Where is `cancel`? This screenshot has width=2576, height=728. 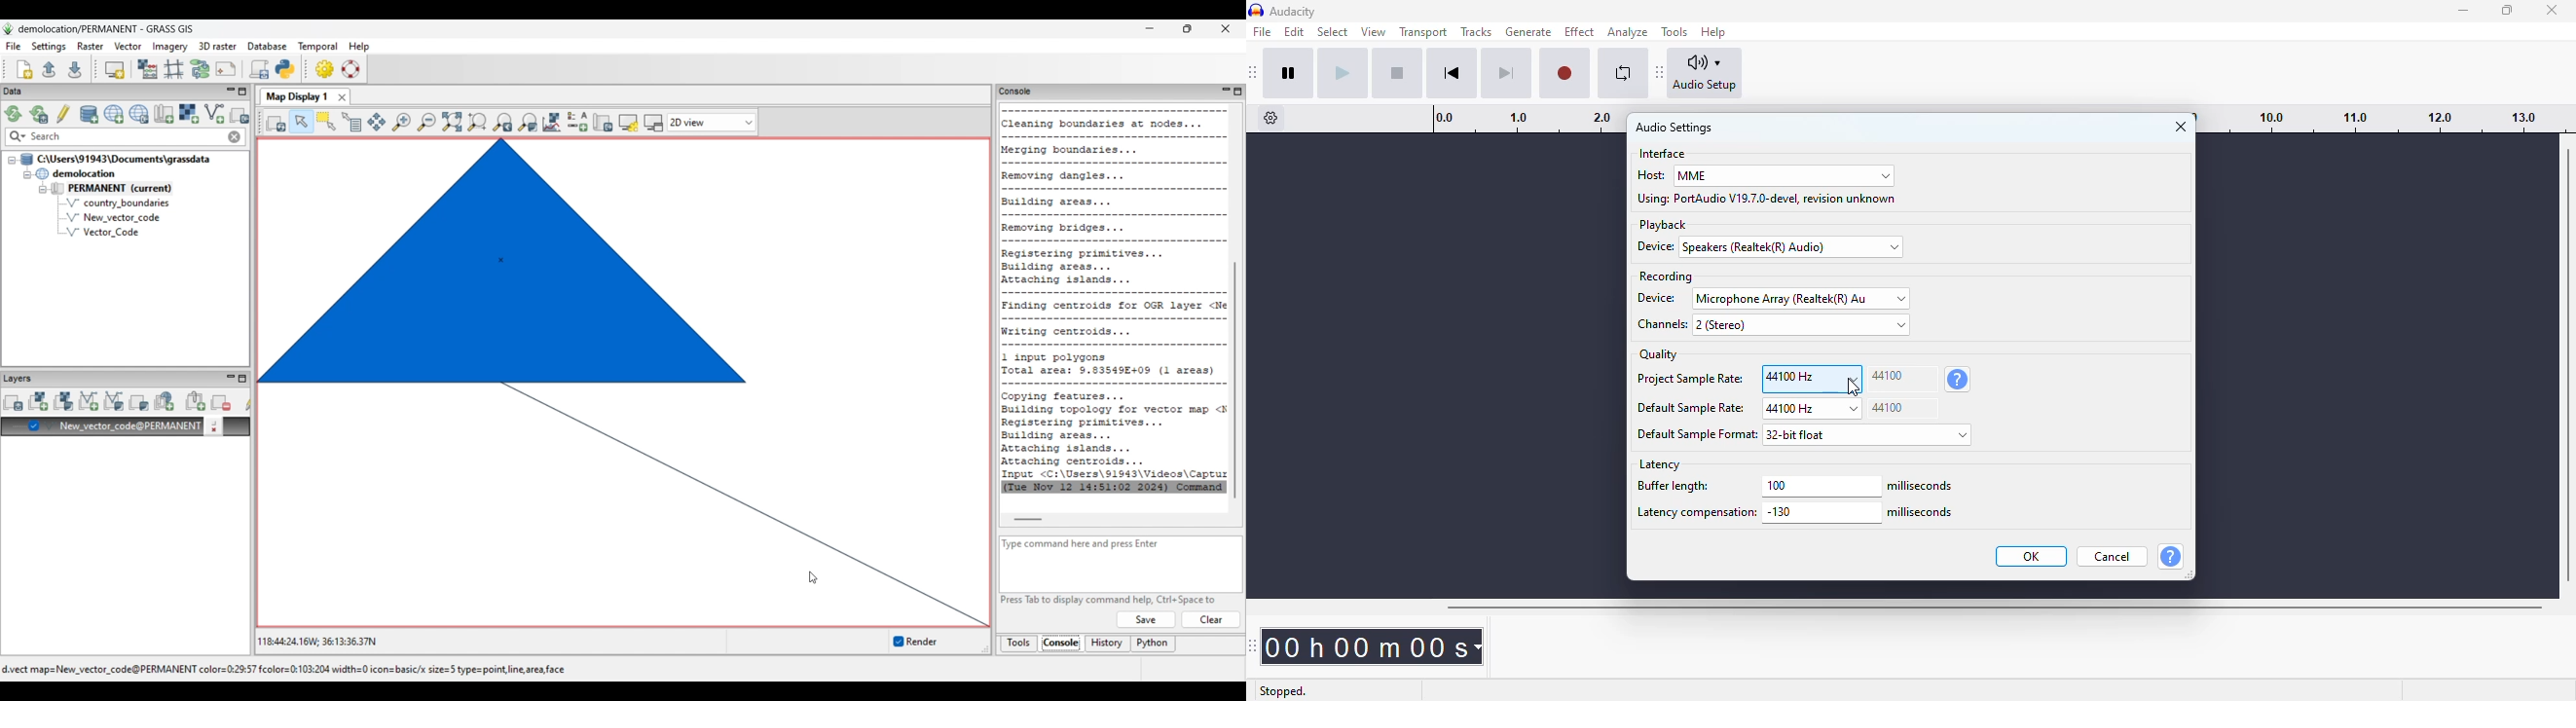 cancel is located at coordinates (2113, 556).